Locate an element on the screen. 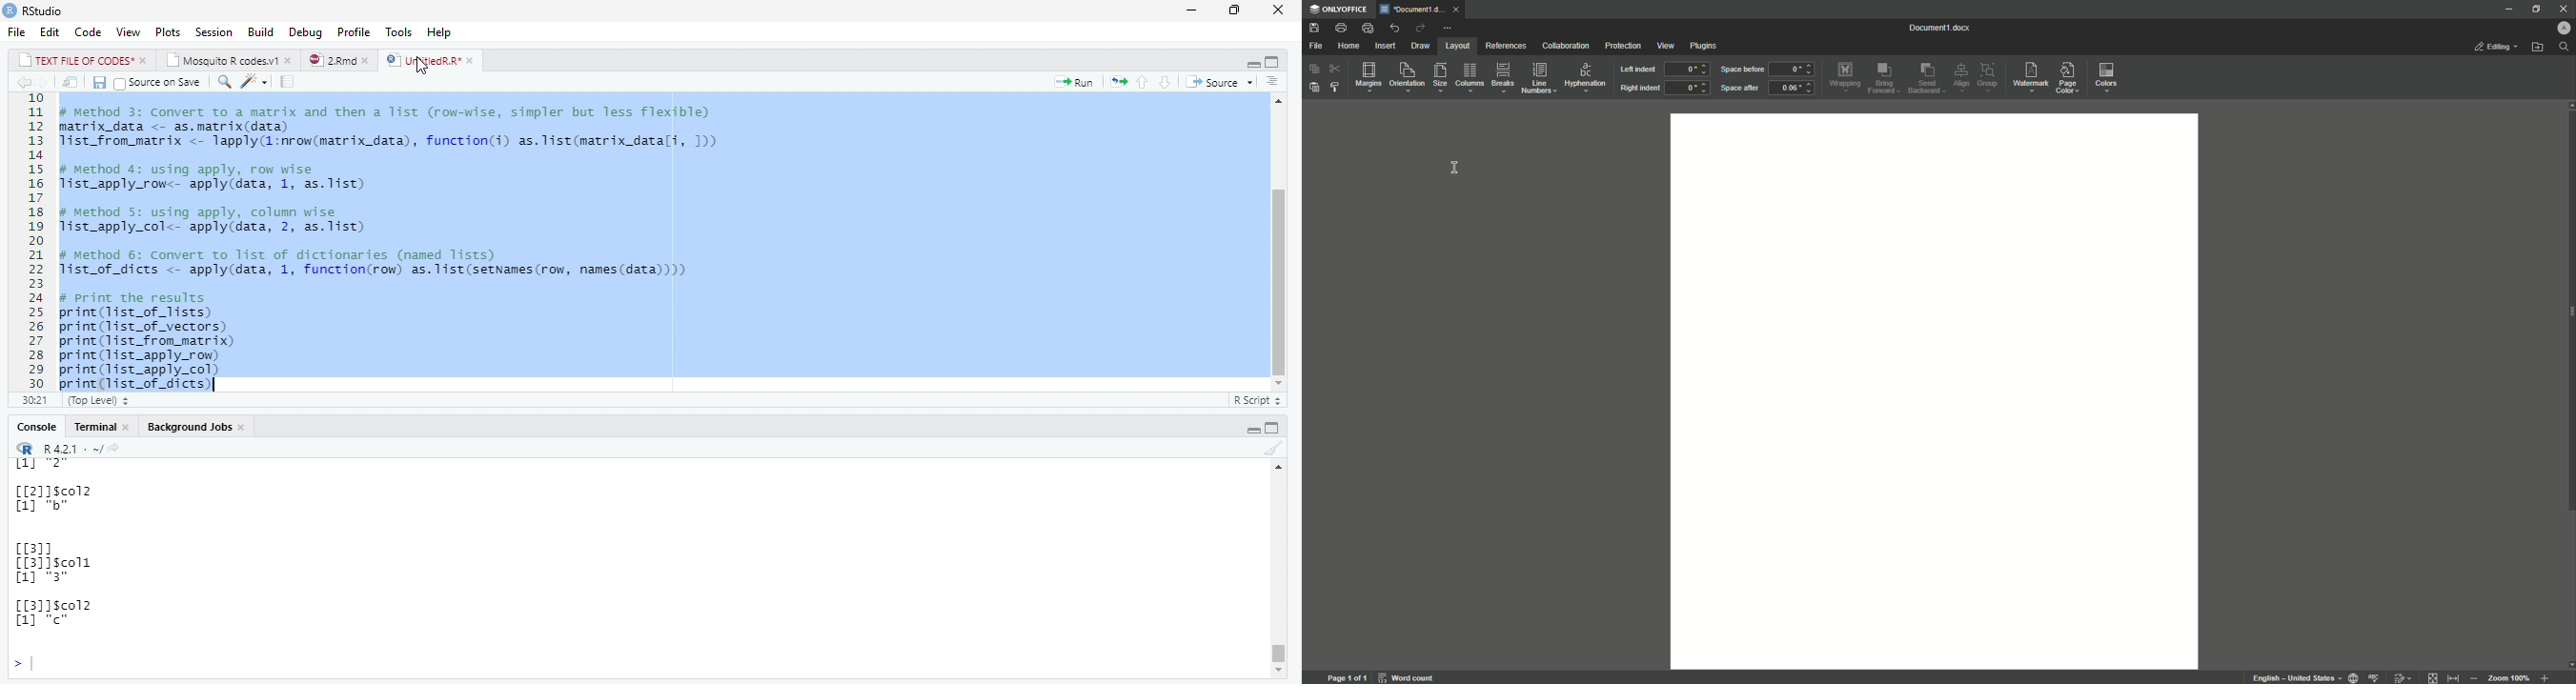 This screenshot has width=2576, height=700. R 4.2.1 - ~/ is located at coordinates (74, 448).